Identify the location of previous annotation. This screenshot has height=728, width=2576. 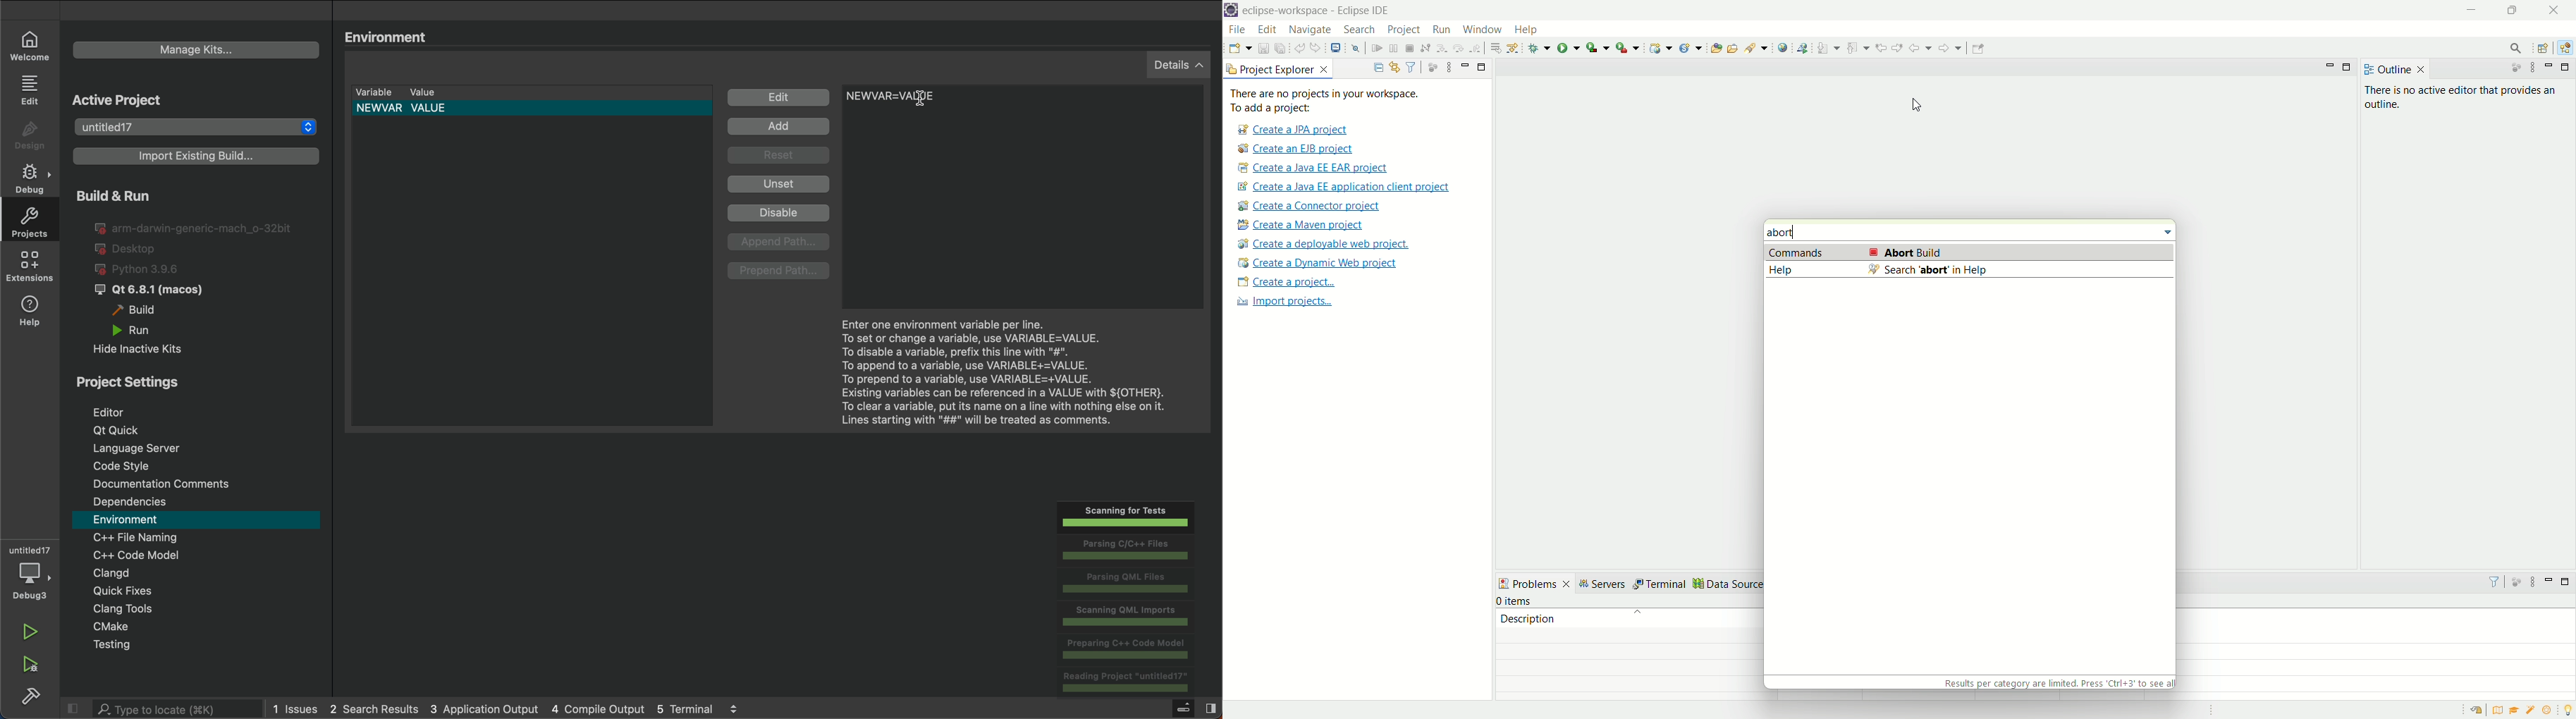
(1855, 48).